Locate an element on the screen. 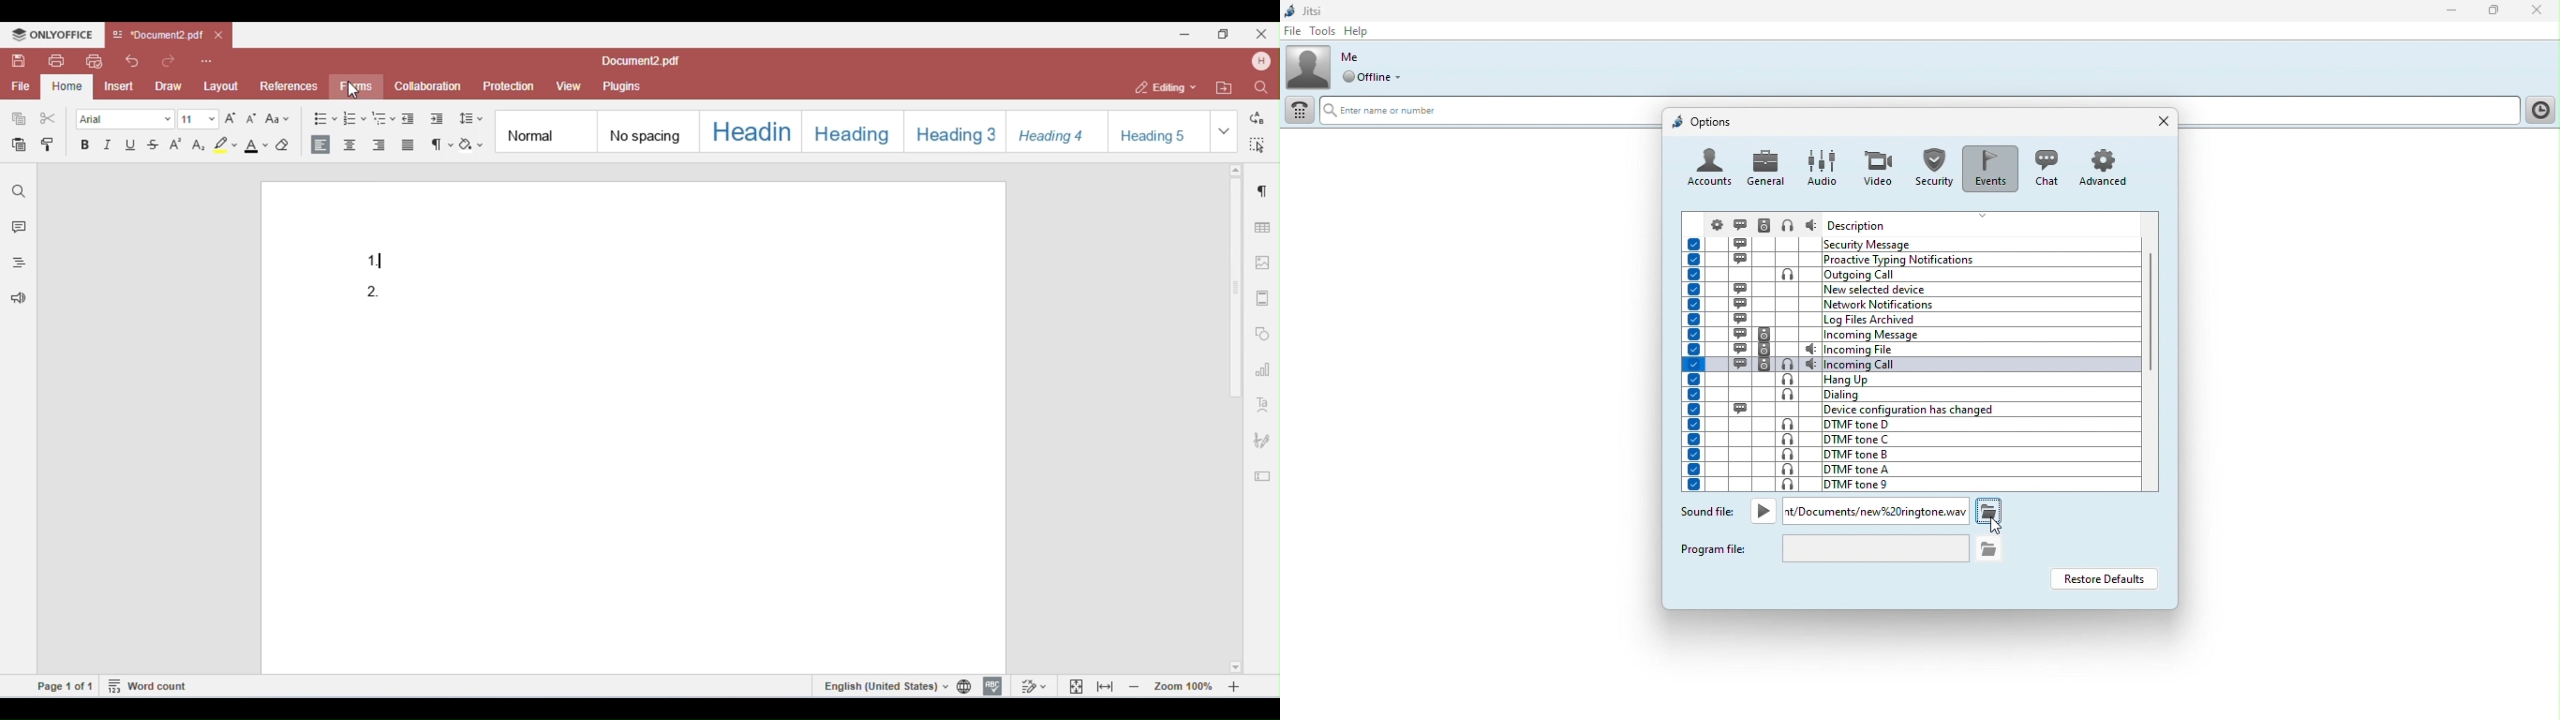 The width and height of the screenshot is (2576, 728). device configuration has changed is located at coordinates (1912, 409).